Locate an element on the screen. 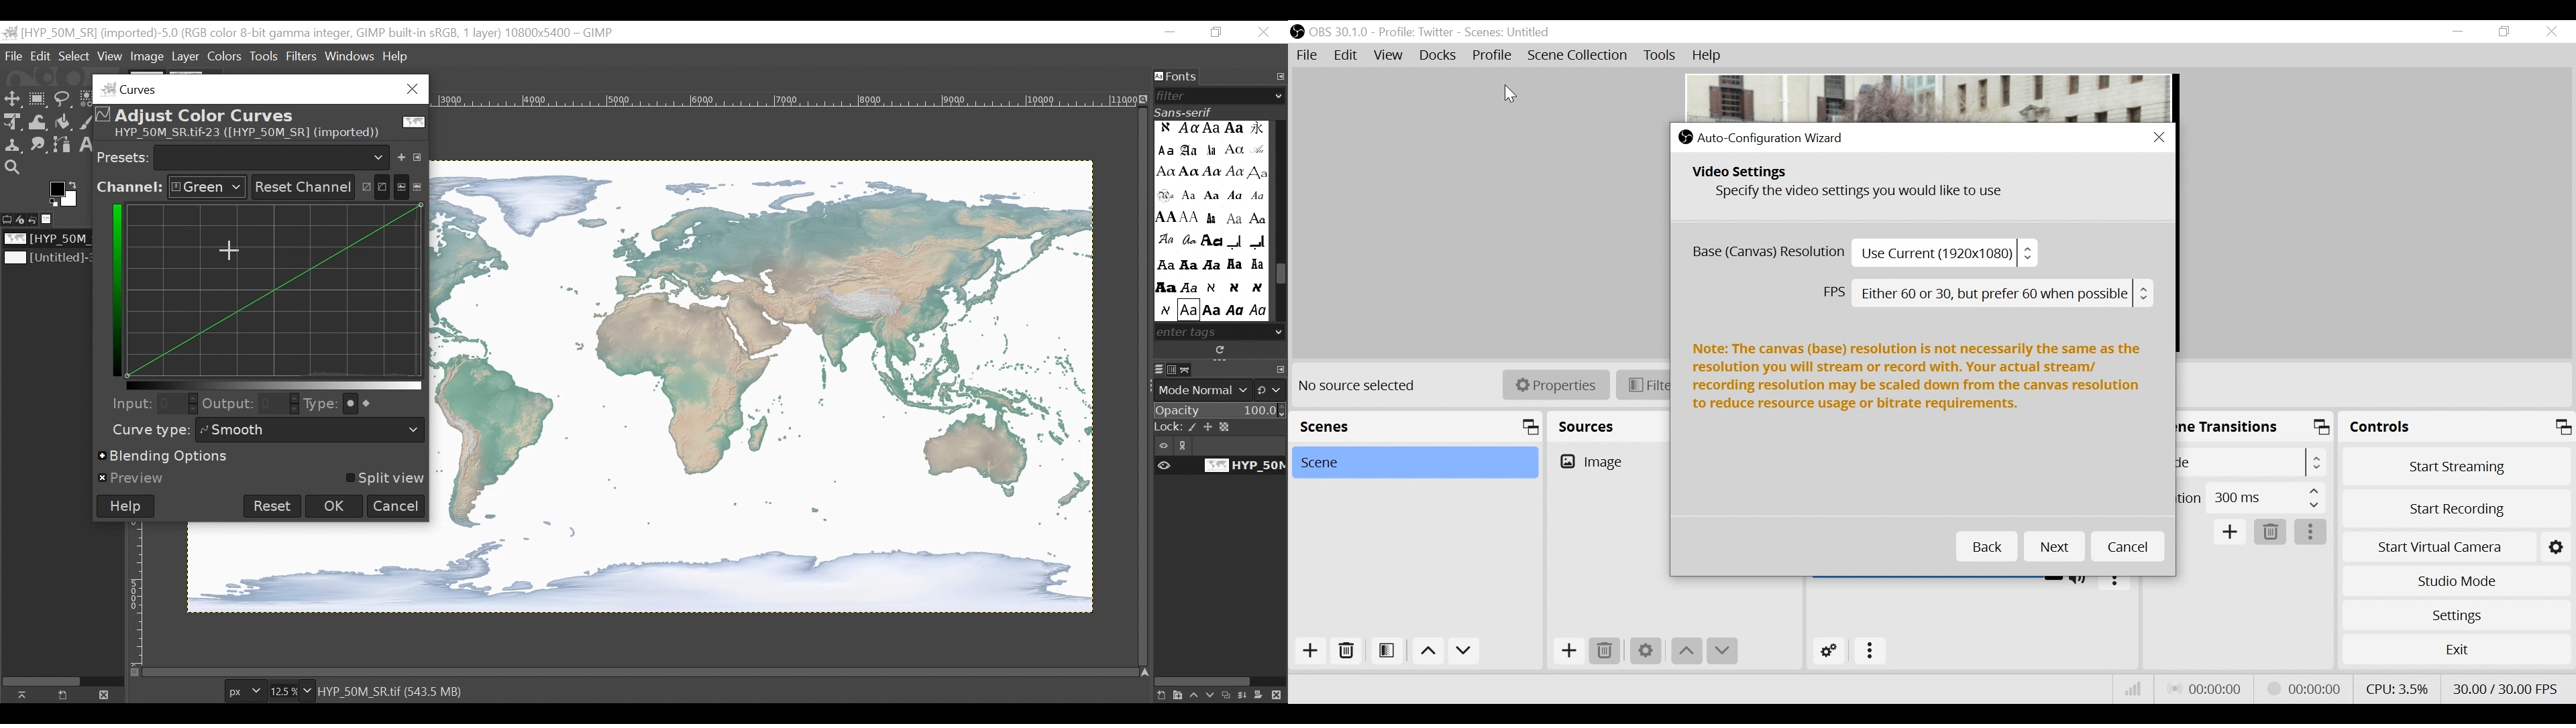 This screenshot has height=728, width=2576. Scenes Panel is located at coordinates (1415, 426).